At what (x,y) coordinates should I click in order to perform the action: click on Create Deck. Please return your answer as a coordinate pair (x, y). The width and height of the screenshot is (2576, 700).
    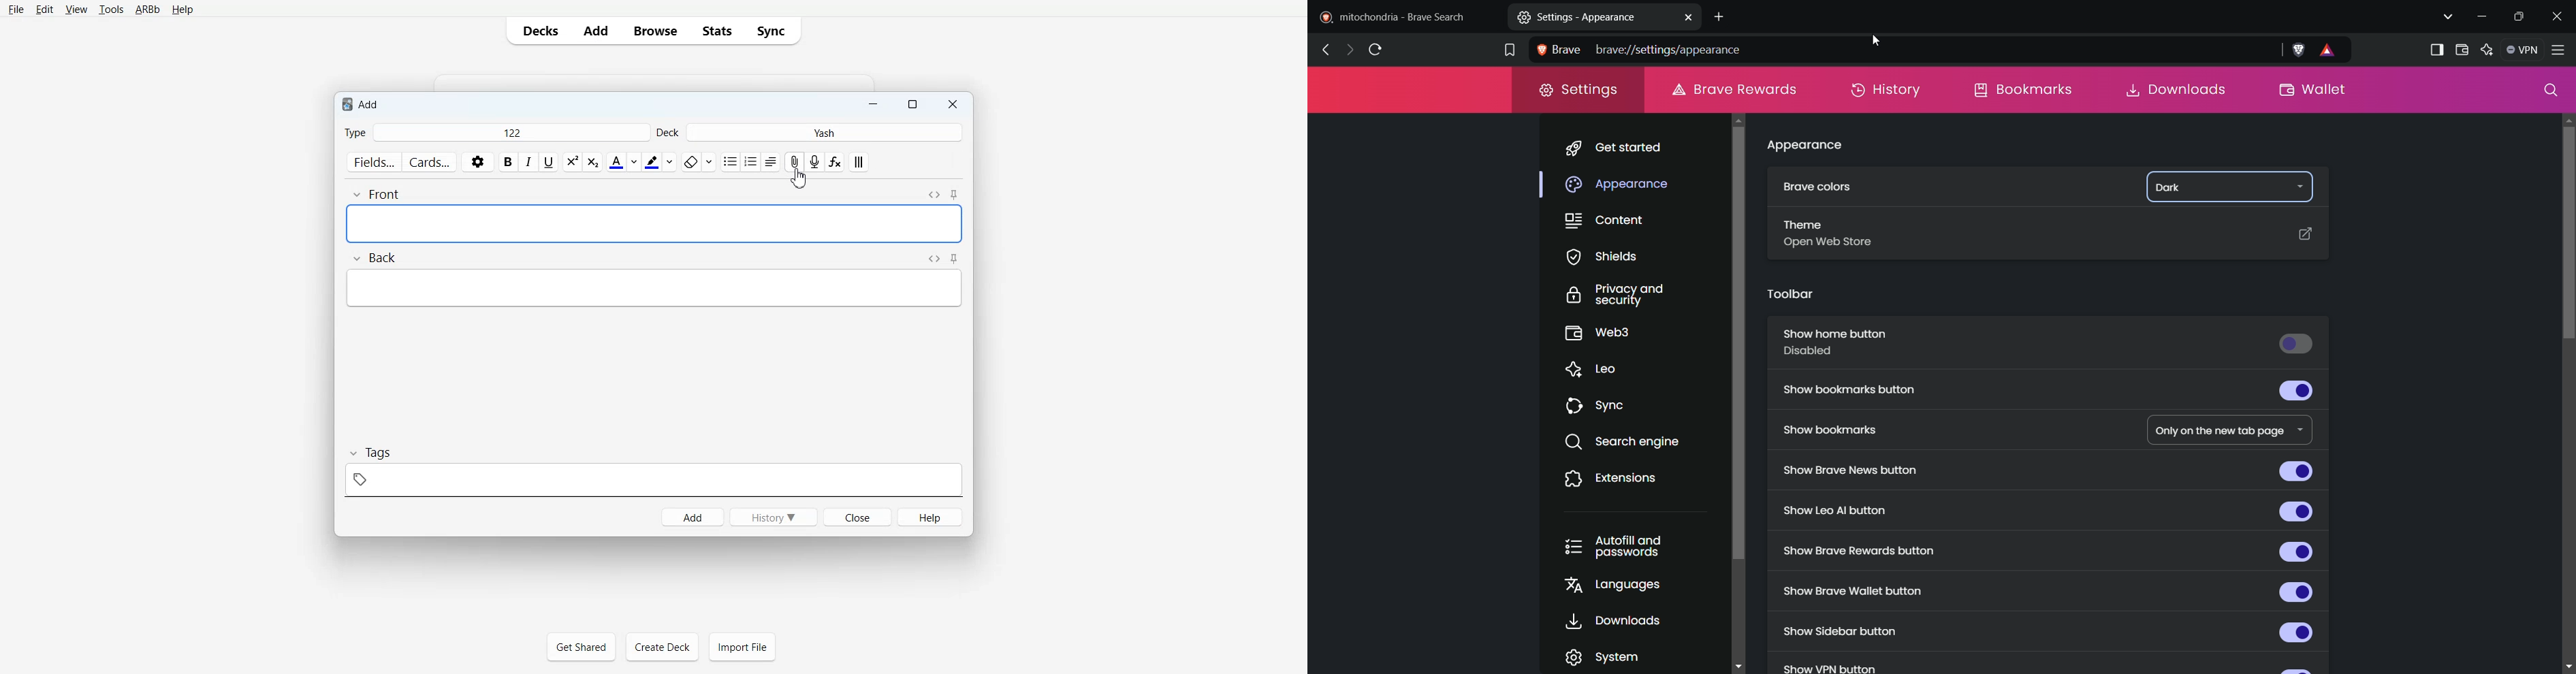
    Looking at the image, I should click on (662, 646).